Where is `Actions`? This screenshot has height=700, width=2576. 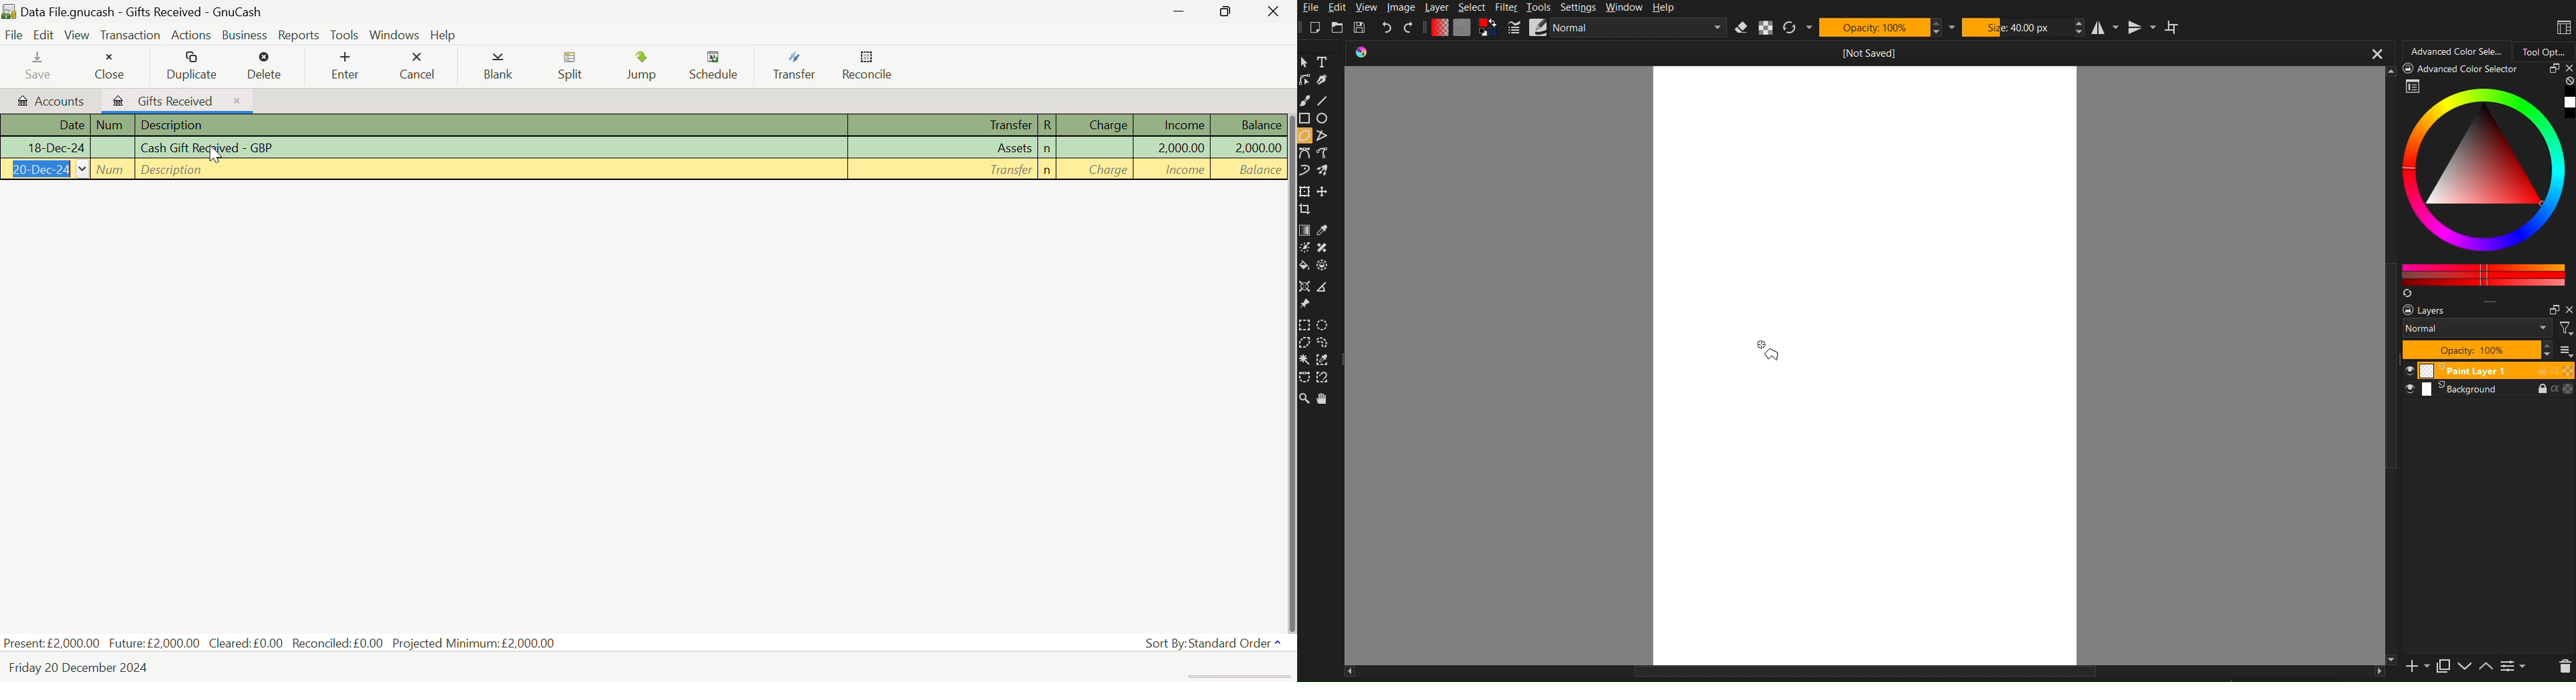
Actions is located at coordinates (191, 35).